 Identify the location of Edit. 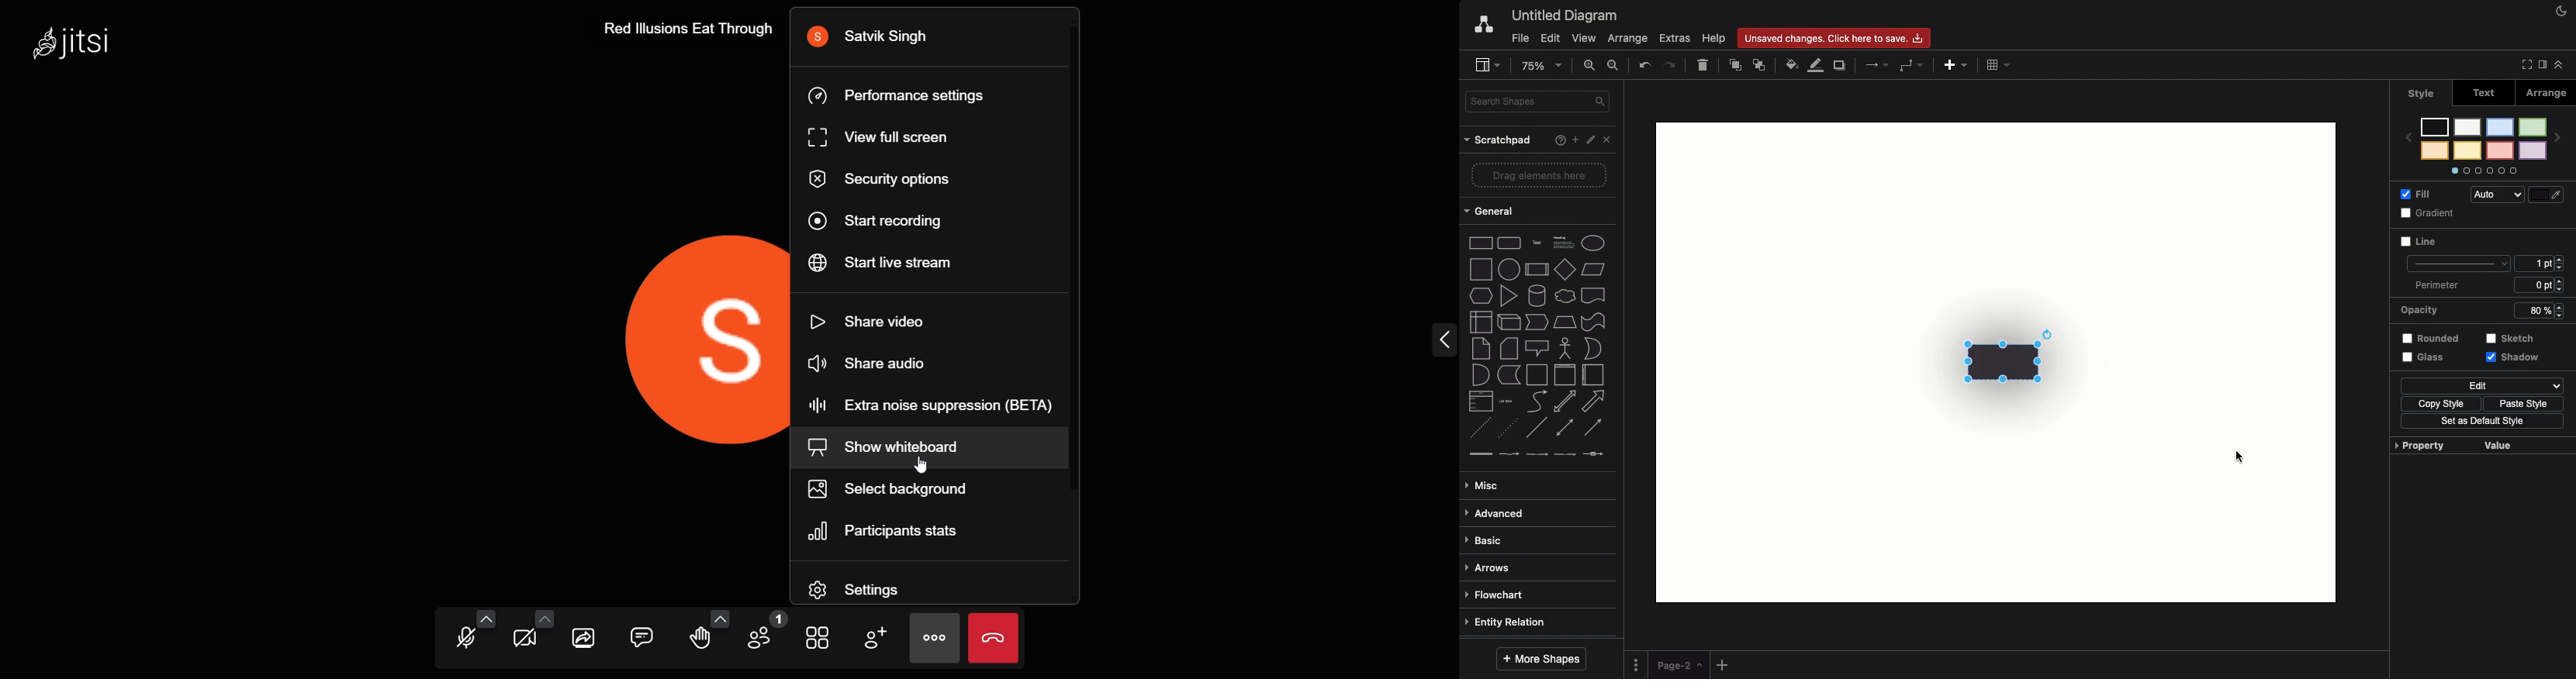
(1589, 140).